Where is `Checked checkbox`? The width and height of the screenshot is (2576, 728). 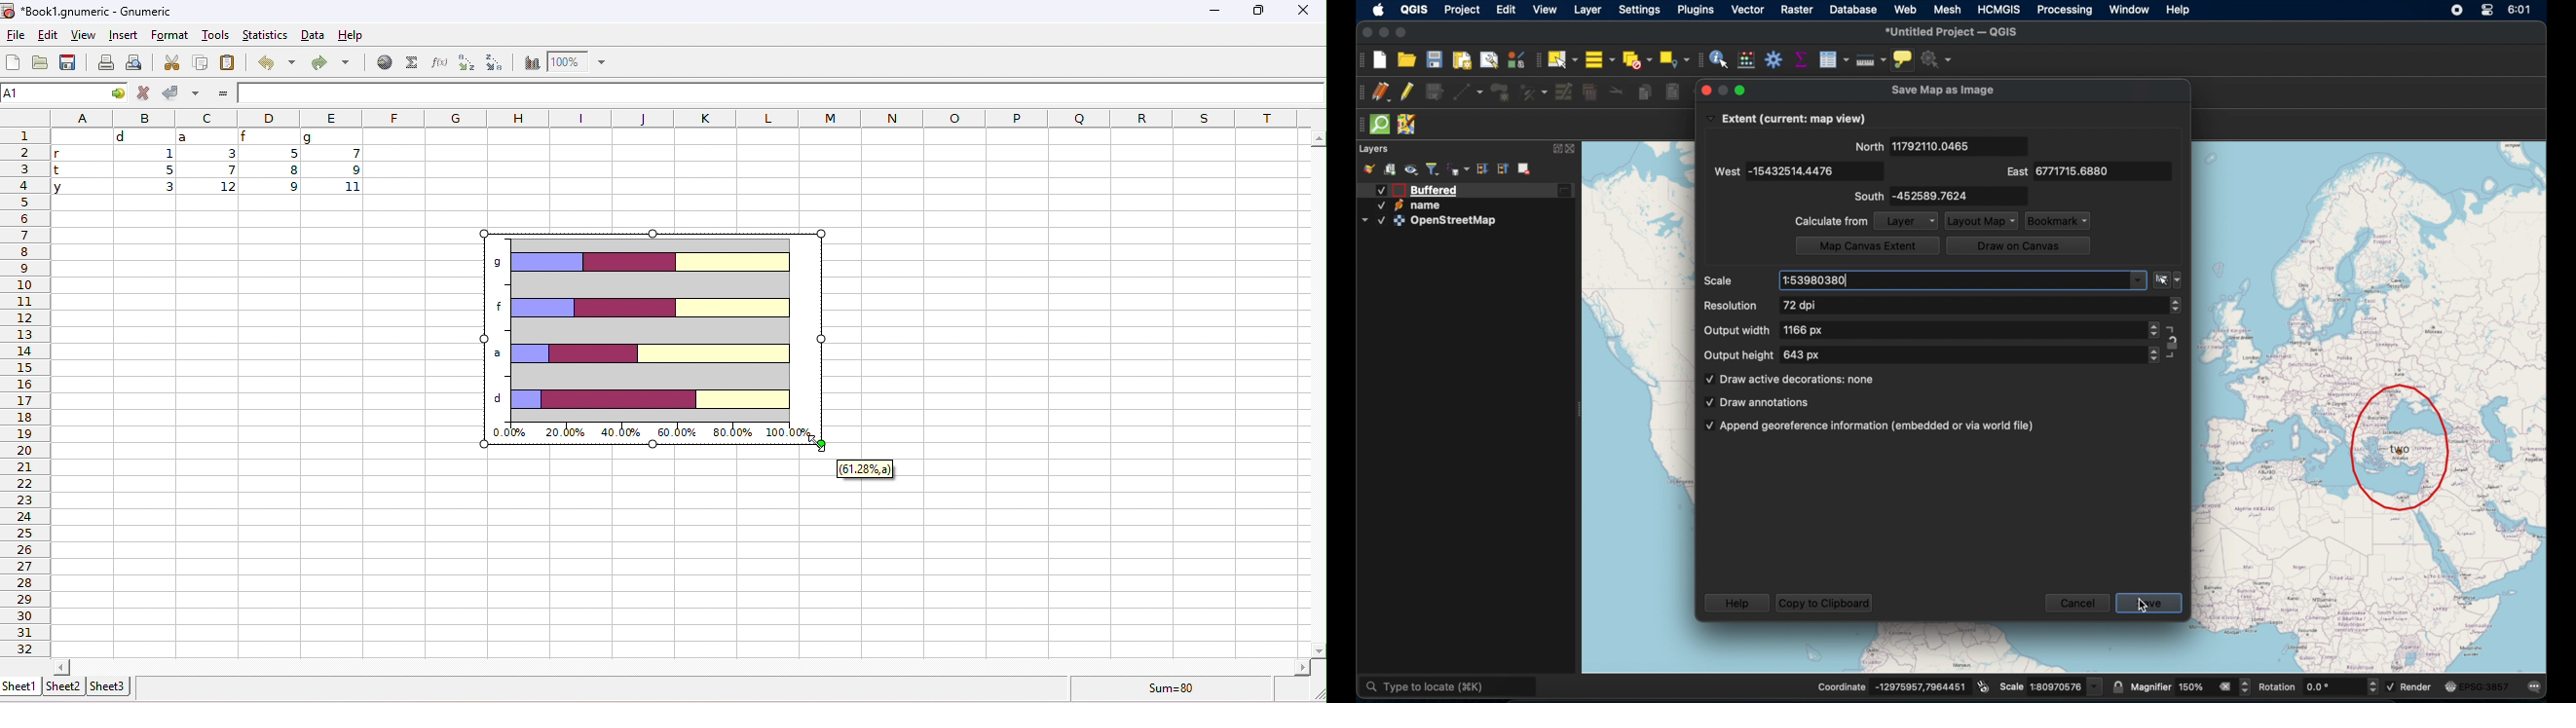 Checked checkbox is located at coordinates (1379, 206).